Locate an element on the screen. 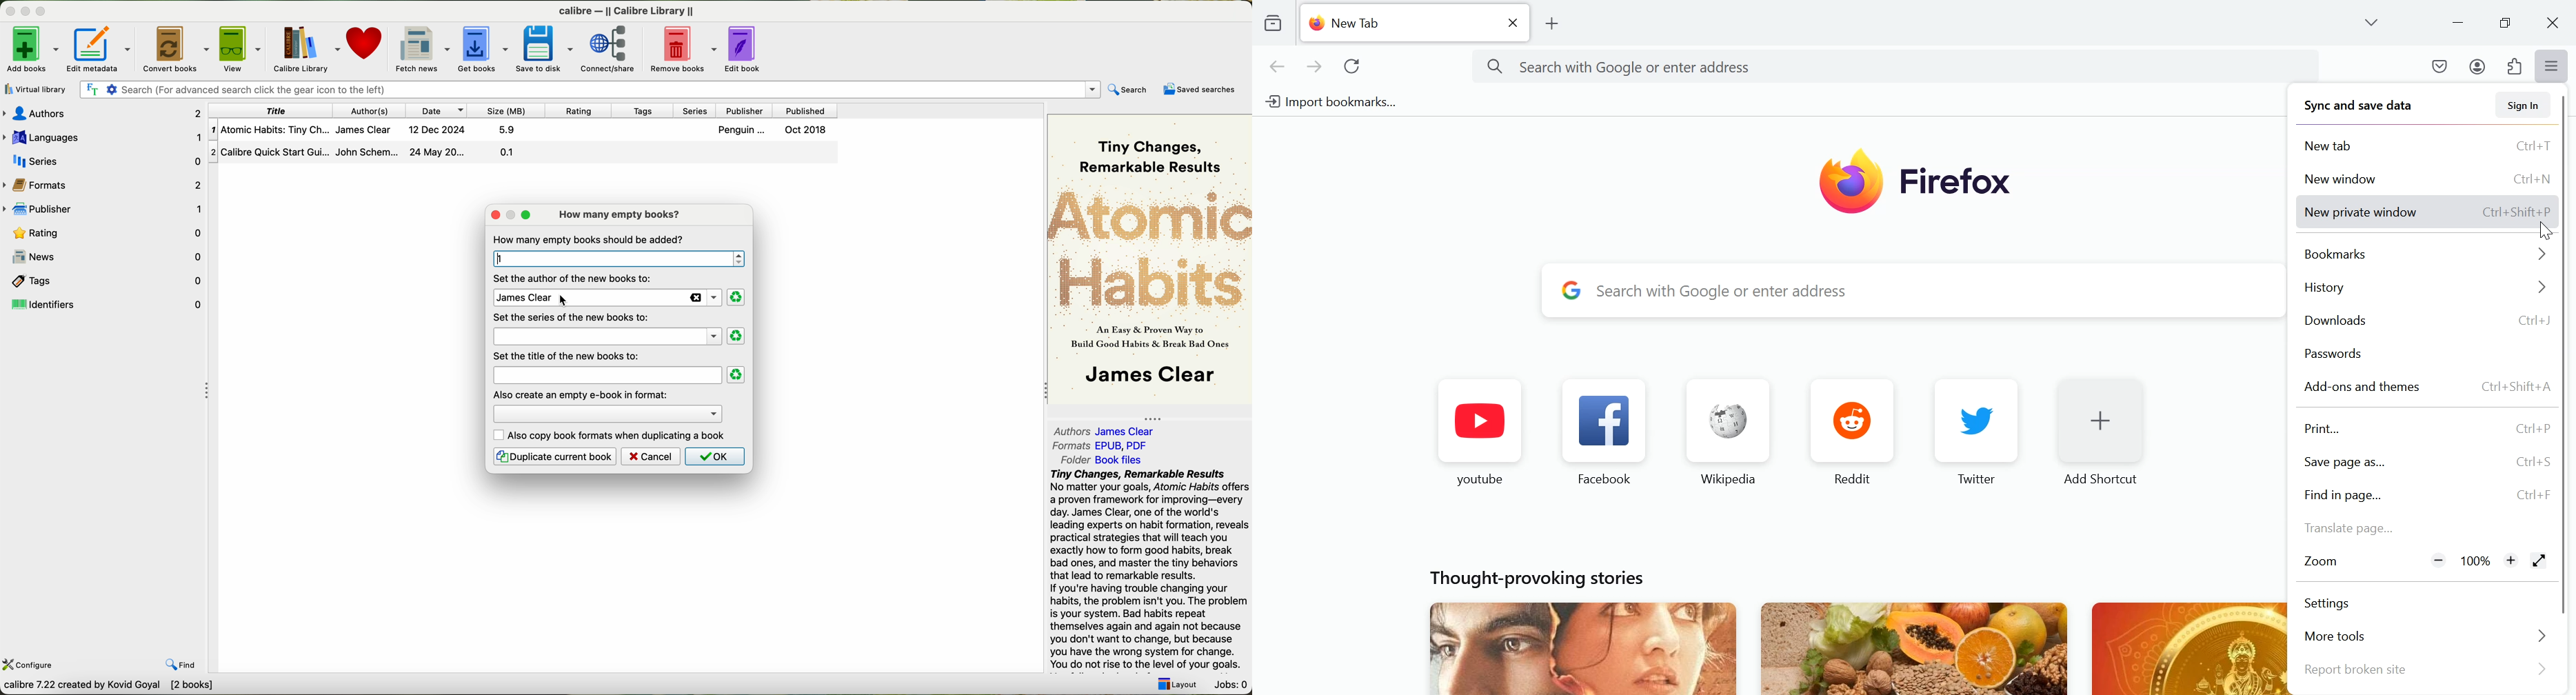 This screenshot has height=700, width=2576. edit metadata is located at coordinates (100, 49).